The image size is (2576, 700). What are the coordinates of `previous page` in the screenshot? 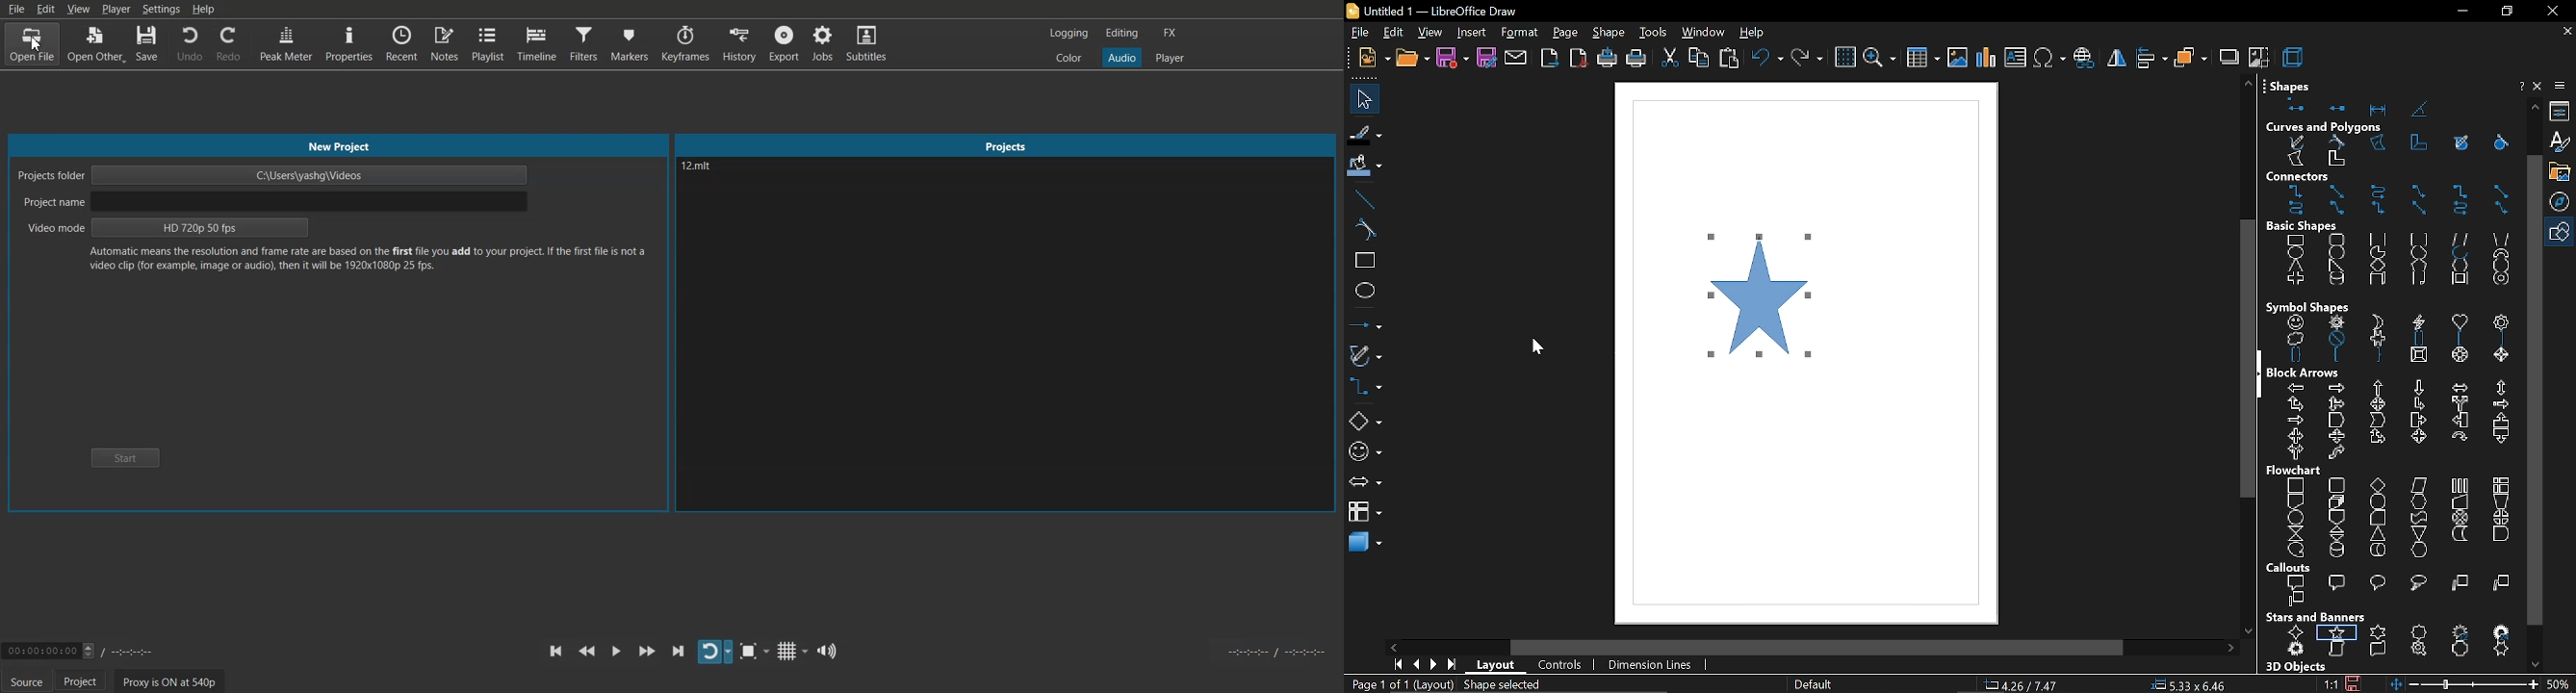 It's located at (1416, 665).